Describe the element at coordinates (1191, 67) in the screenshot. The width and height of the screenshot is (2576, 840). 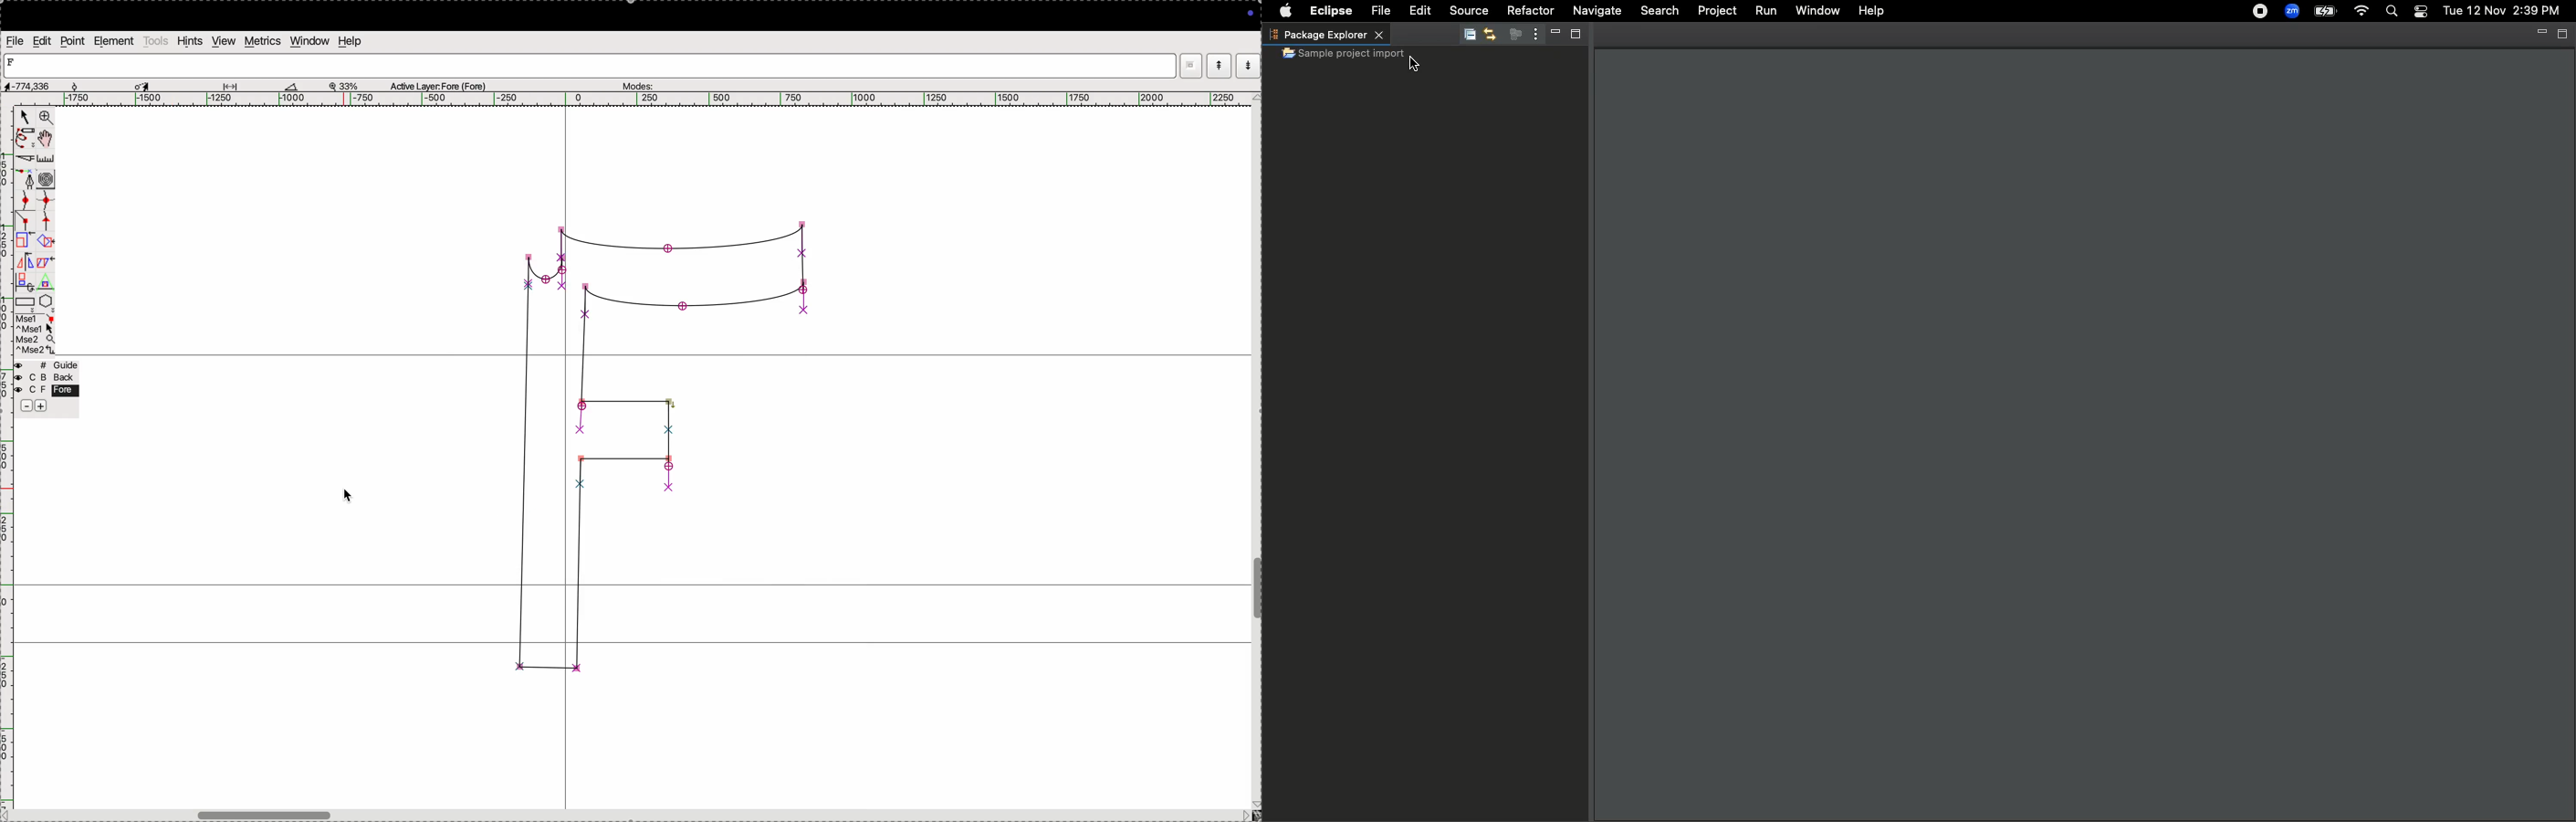
I see `window mode` at that location.